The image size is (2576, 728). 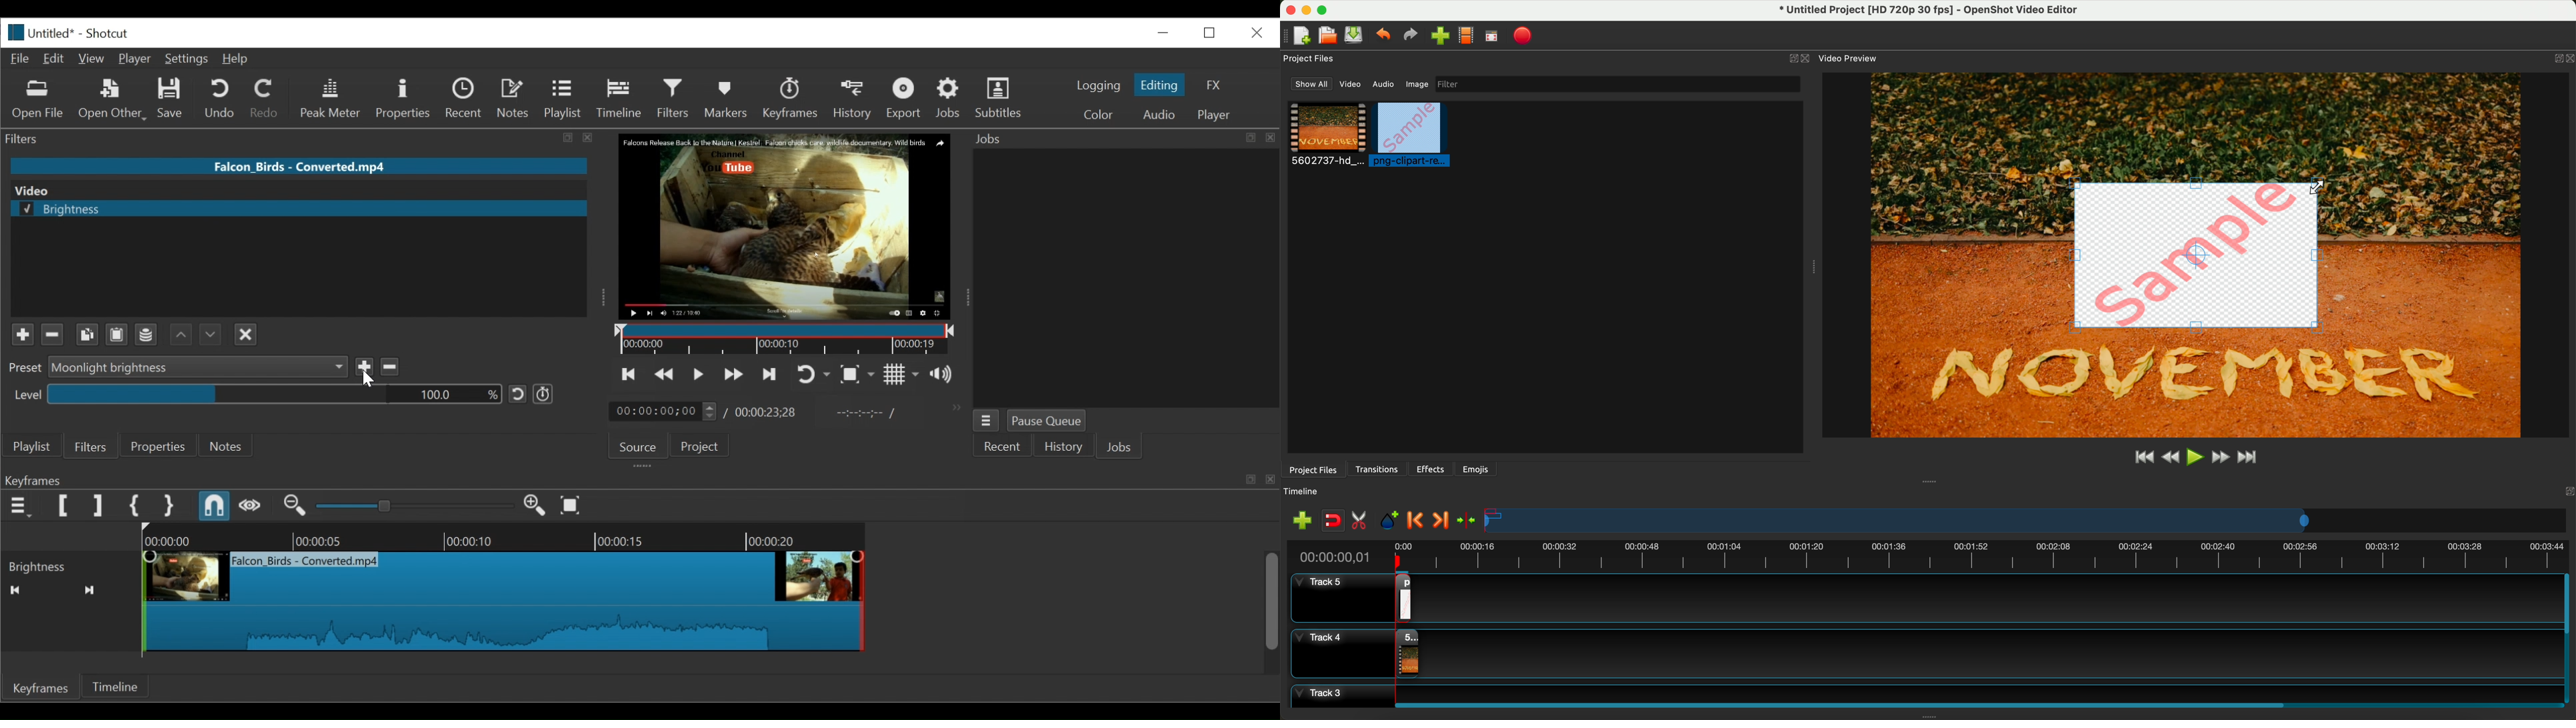 What do you see at coordinates (177, 335) in the screenshot?
I see `Backward` at bounding box center [177, 335].